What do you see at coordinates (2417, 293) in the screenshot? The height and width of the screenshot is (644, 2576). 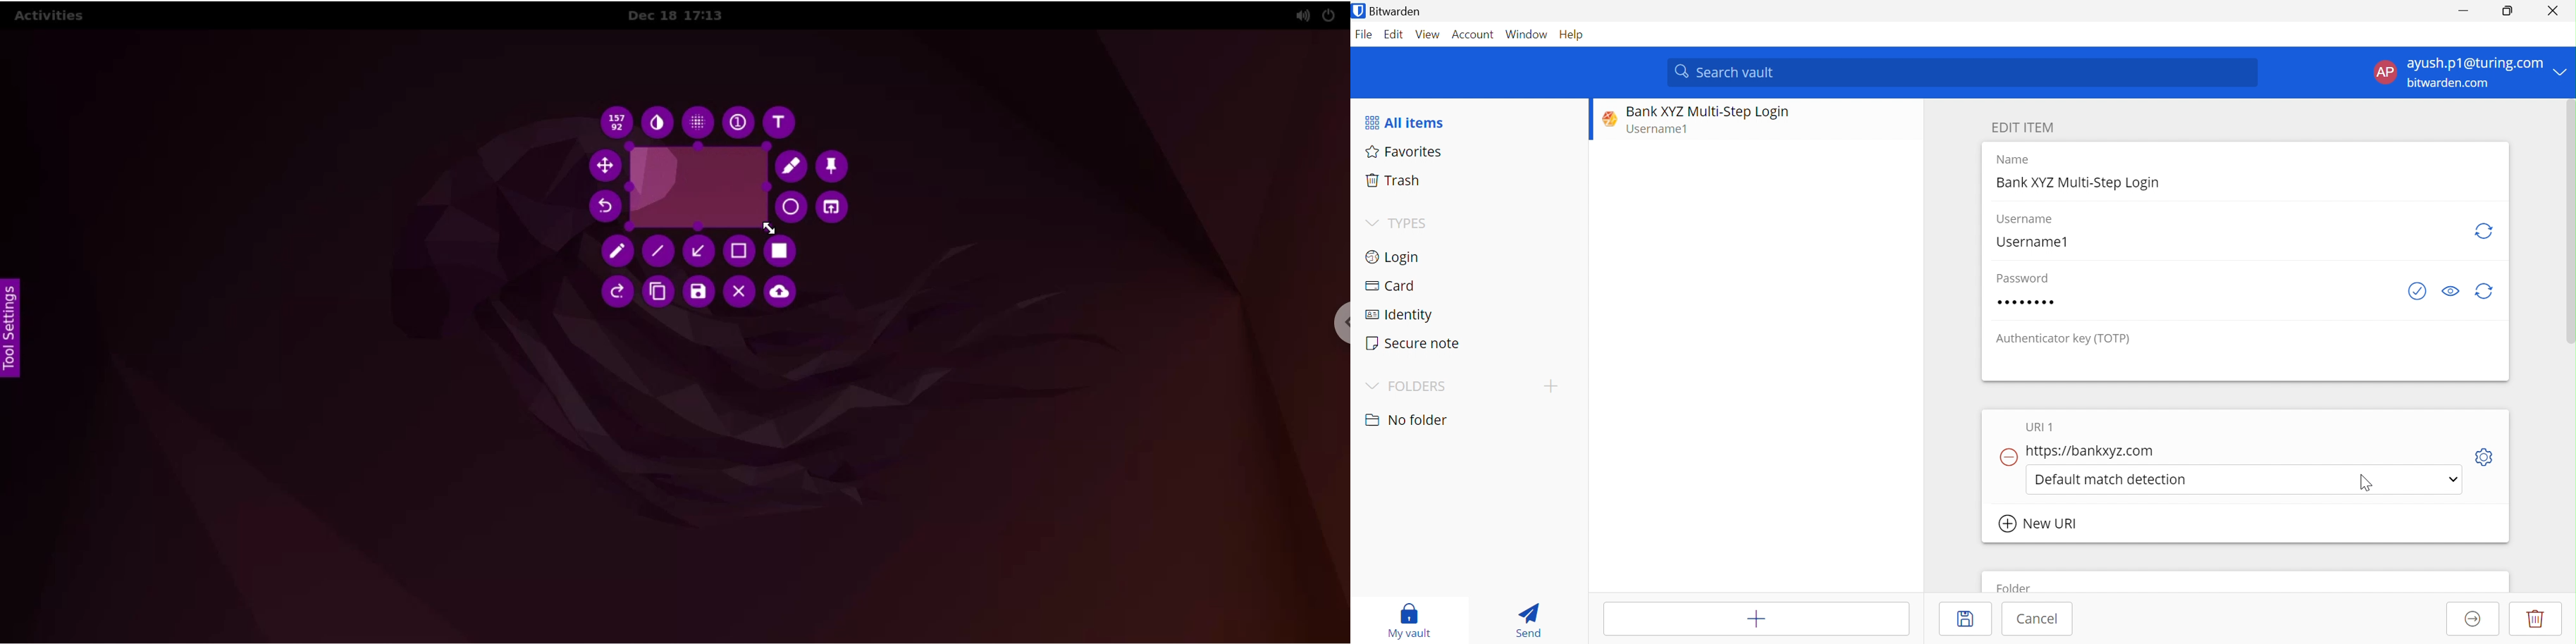 I see `Check if password has been exposed` at bounding box center [2417, 293].